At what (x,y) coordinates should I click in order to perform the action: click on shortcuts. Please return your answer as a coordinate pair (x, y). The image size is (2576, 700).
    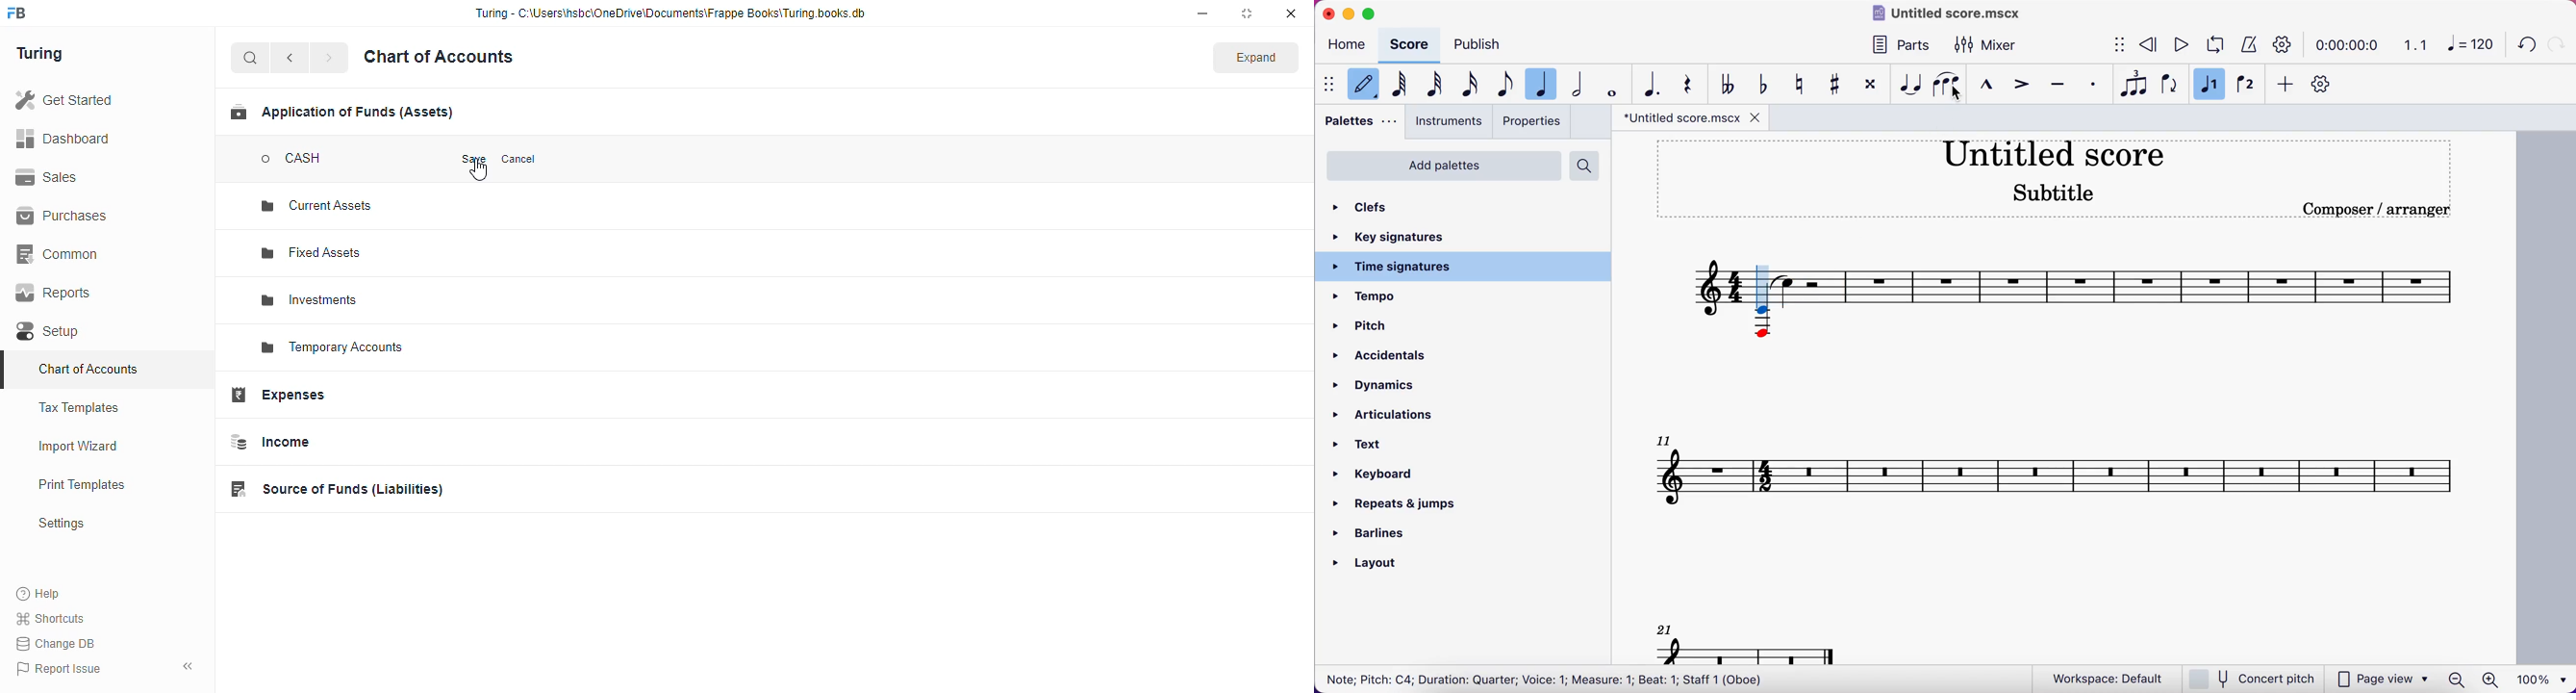
    Looking at the image, I should click on (51, 618).